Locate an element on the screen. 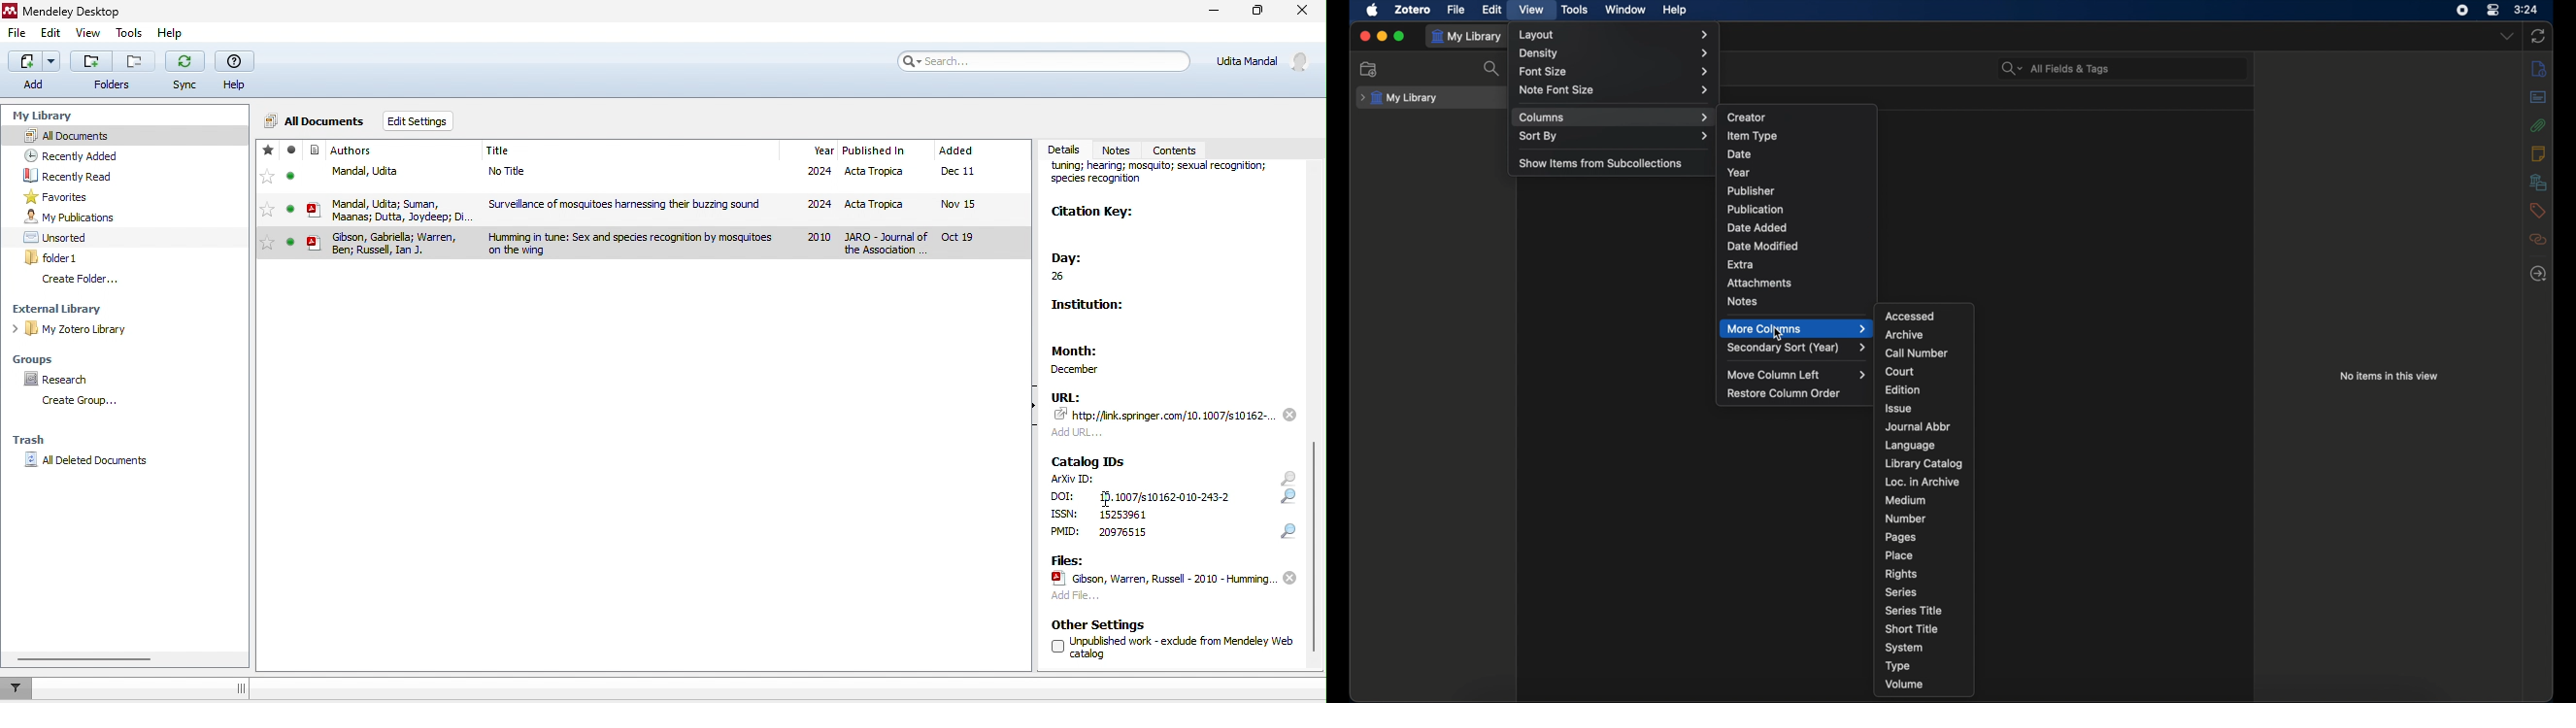 The height and width of the screenshot is (728, 2576). tags is located at coordinates (2537, 210).